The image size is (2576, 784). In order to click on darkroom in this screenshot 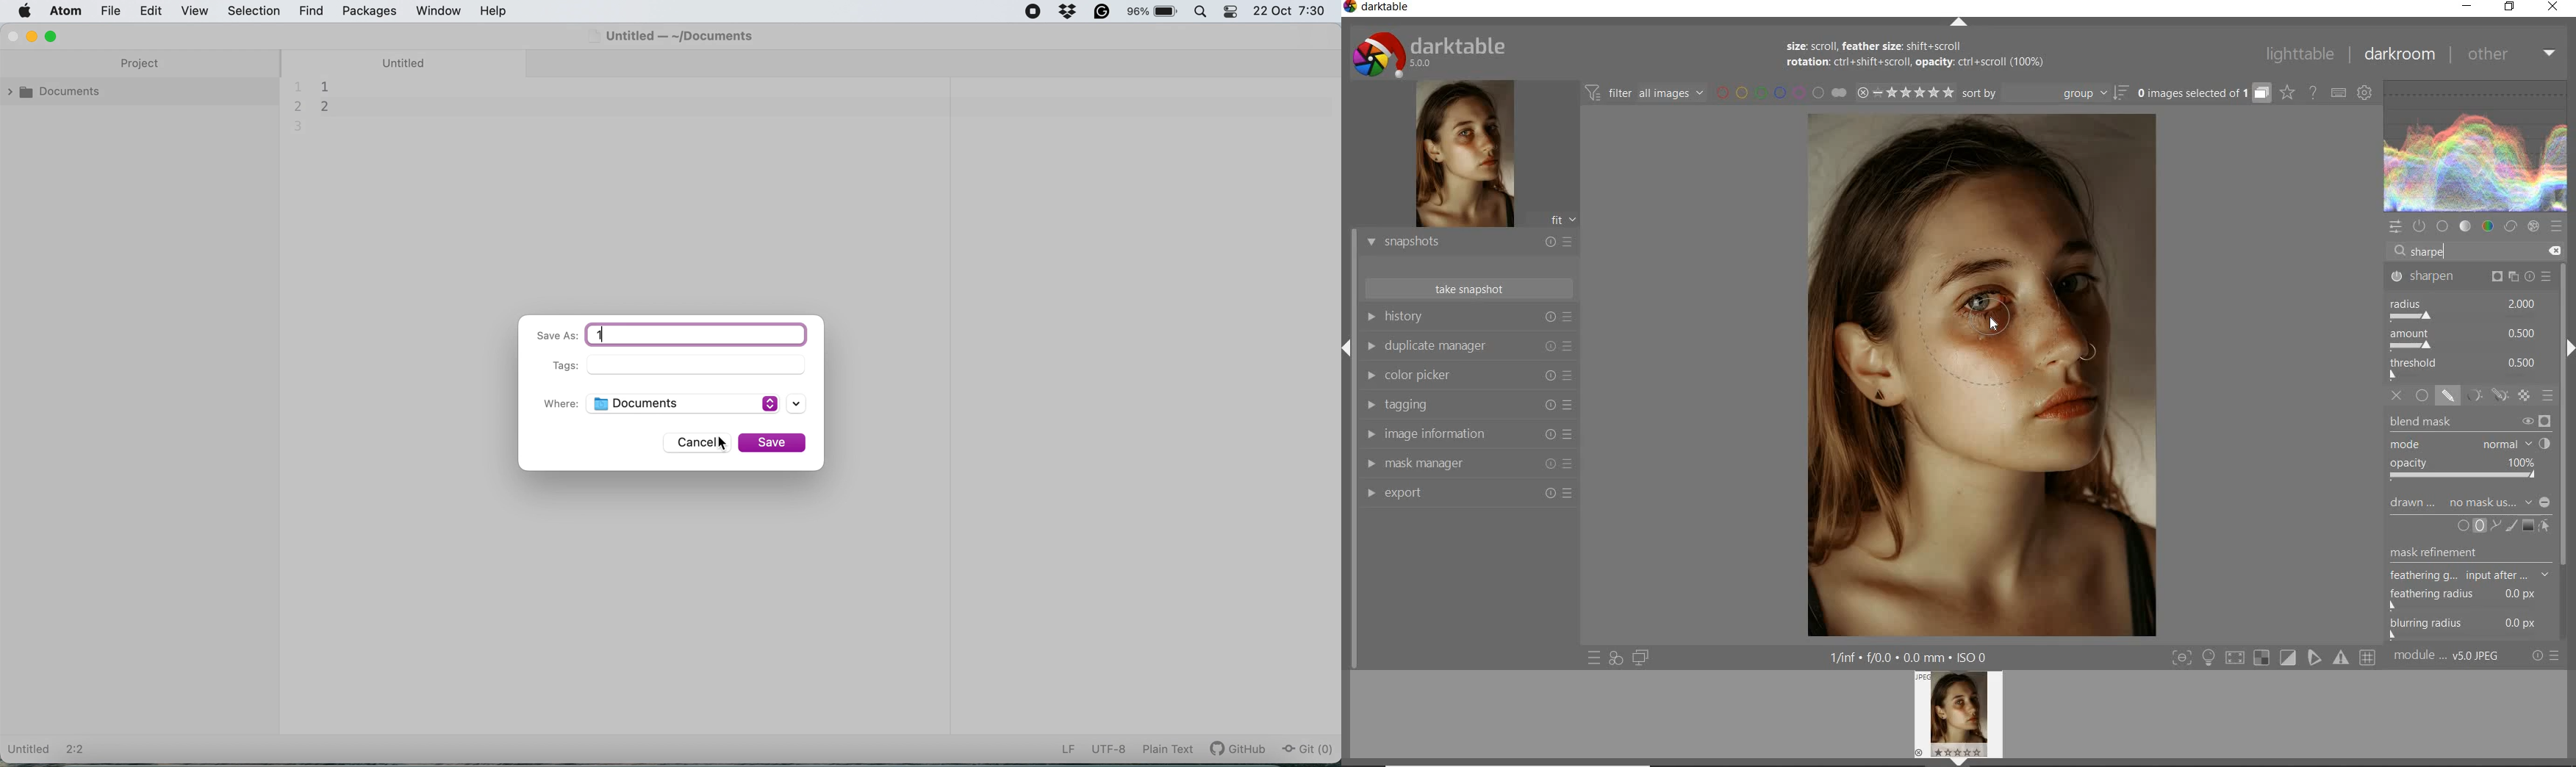, I will do `click(2400, 57)`.